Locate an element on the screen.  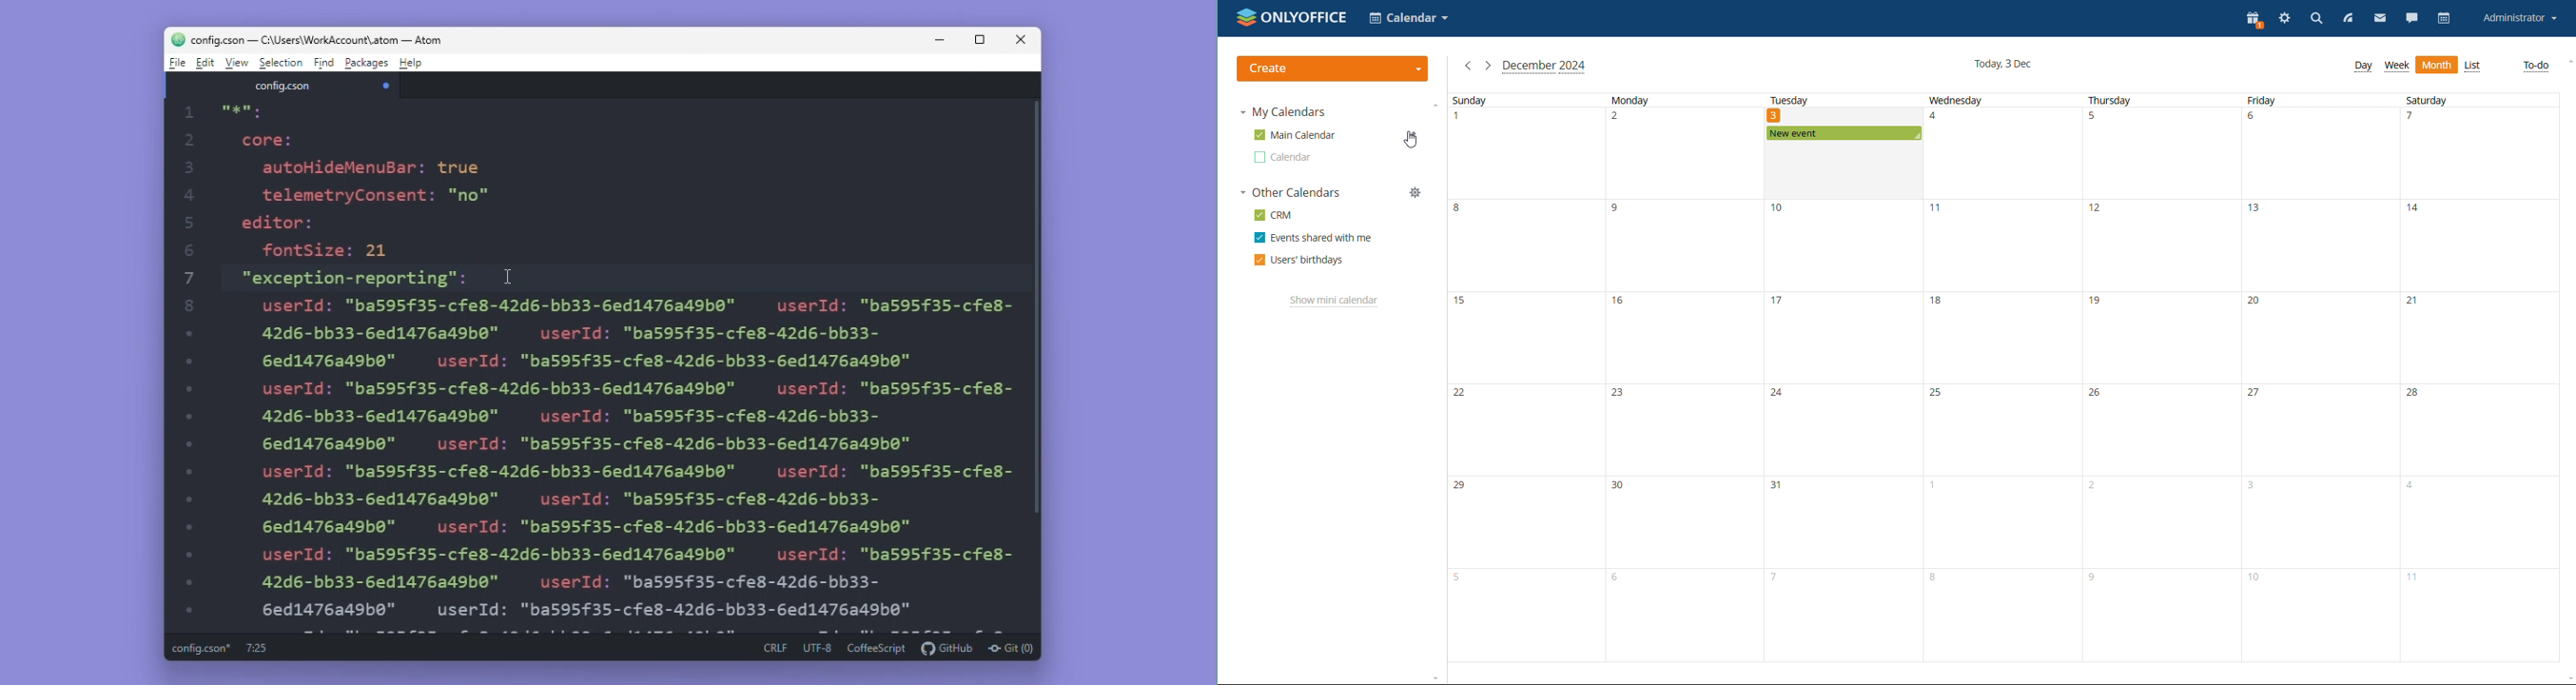
Minimise is located at coordinates (942, 39).